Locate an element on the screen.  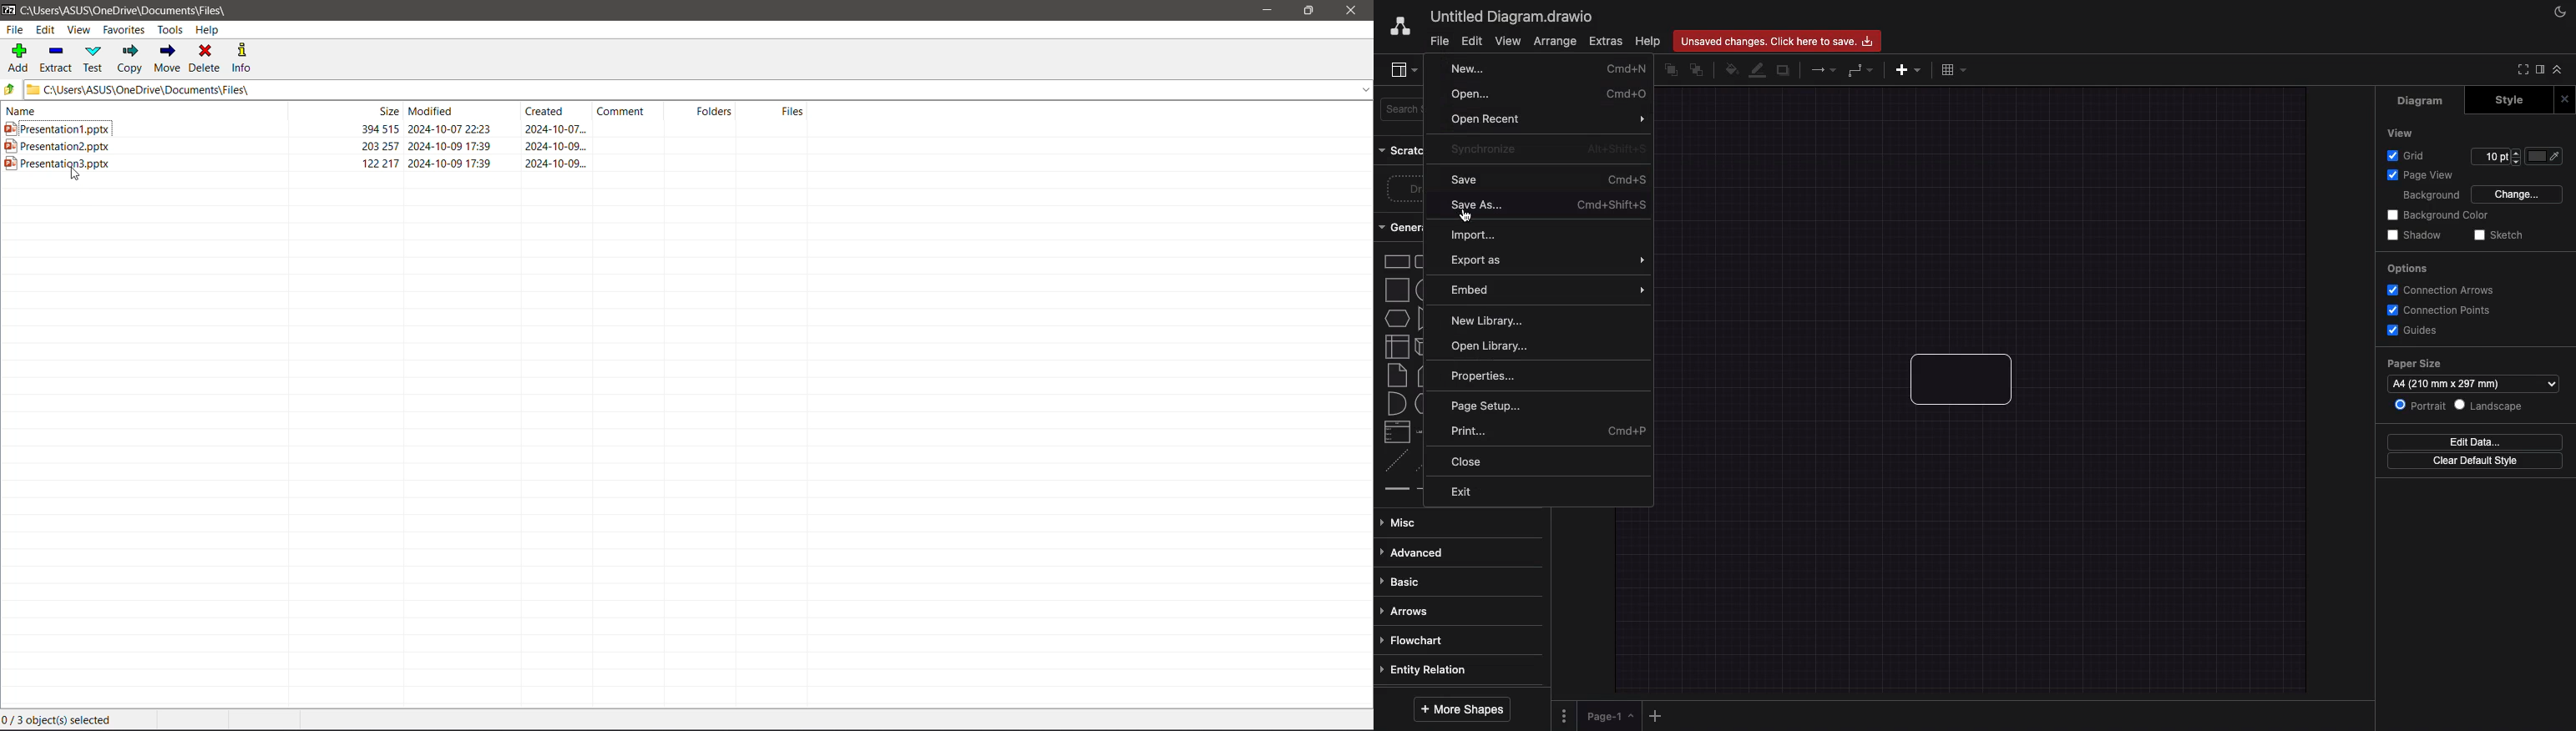
Extras is located at coordinates (1605, 41).